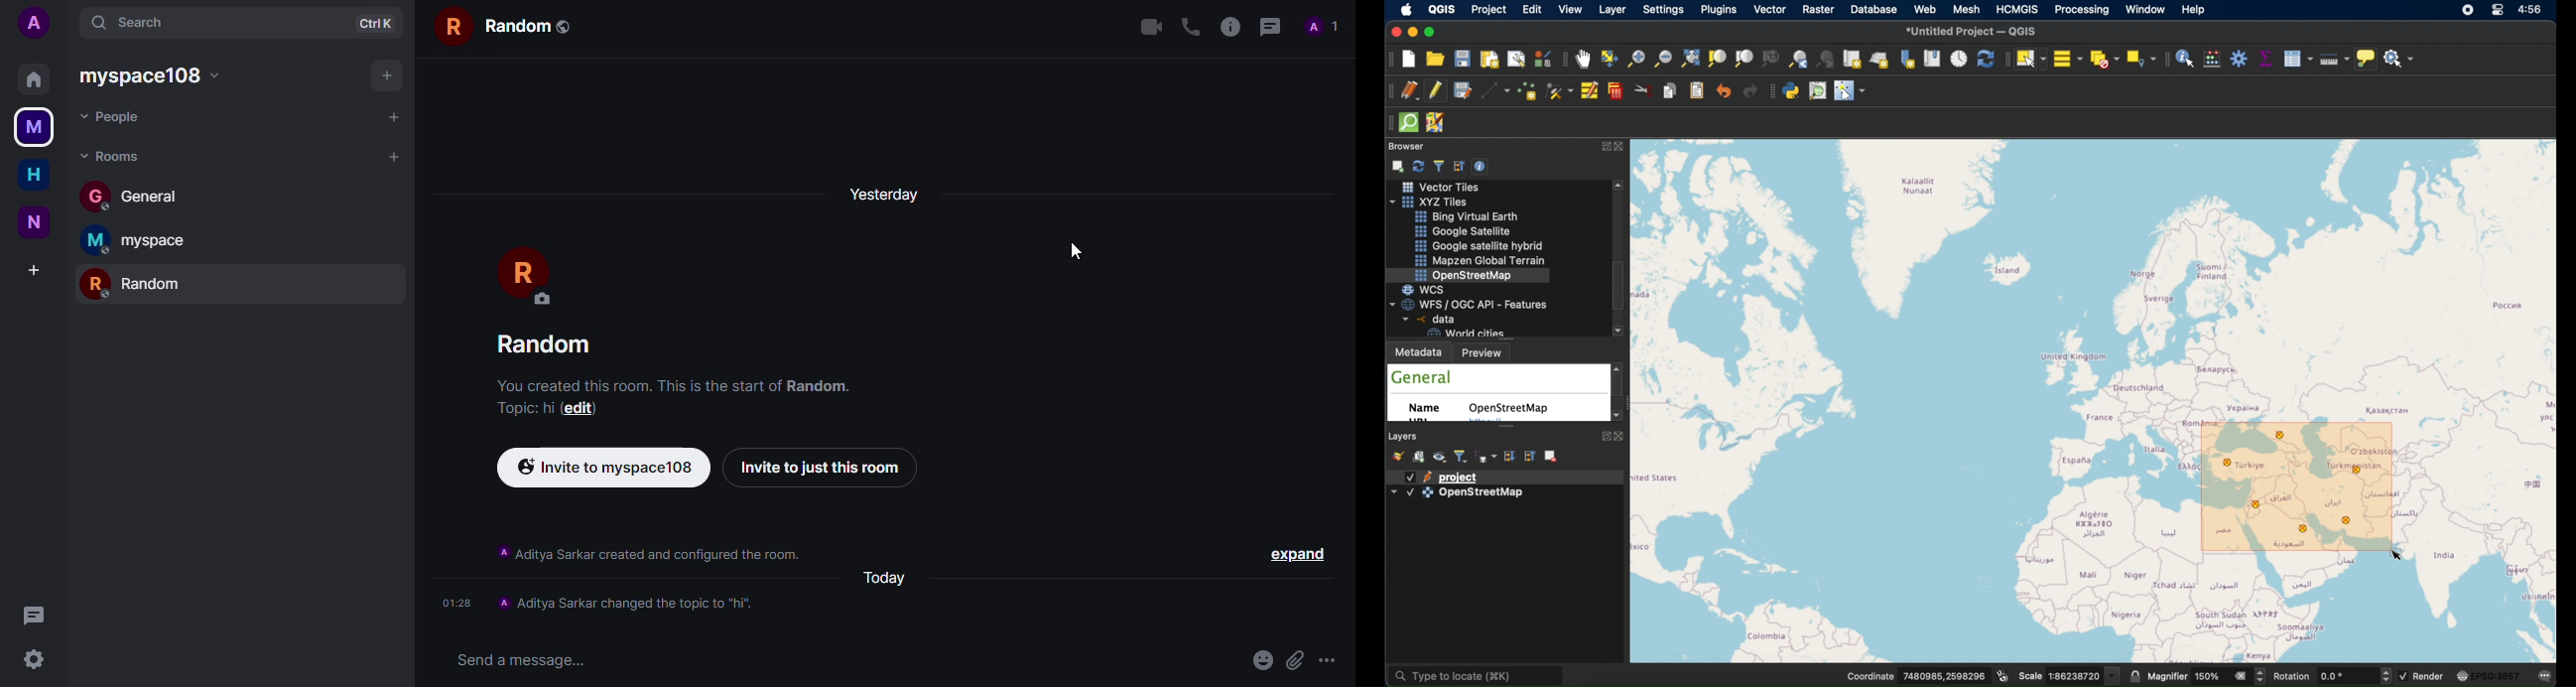  What do you see at coordinates (1433, 32) in the screenshot?
I see `maximize` at bounding box center [1433, 32].